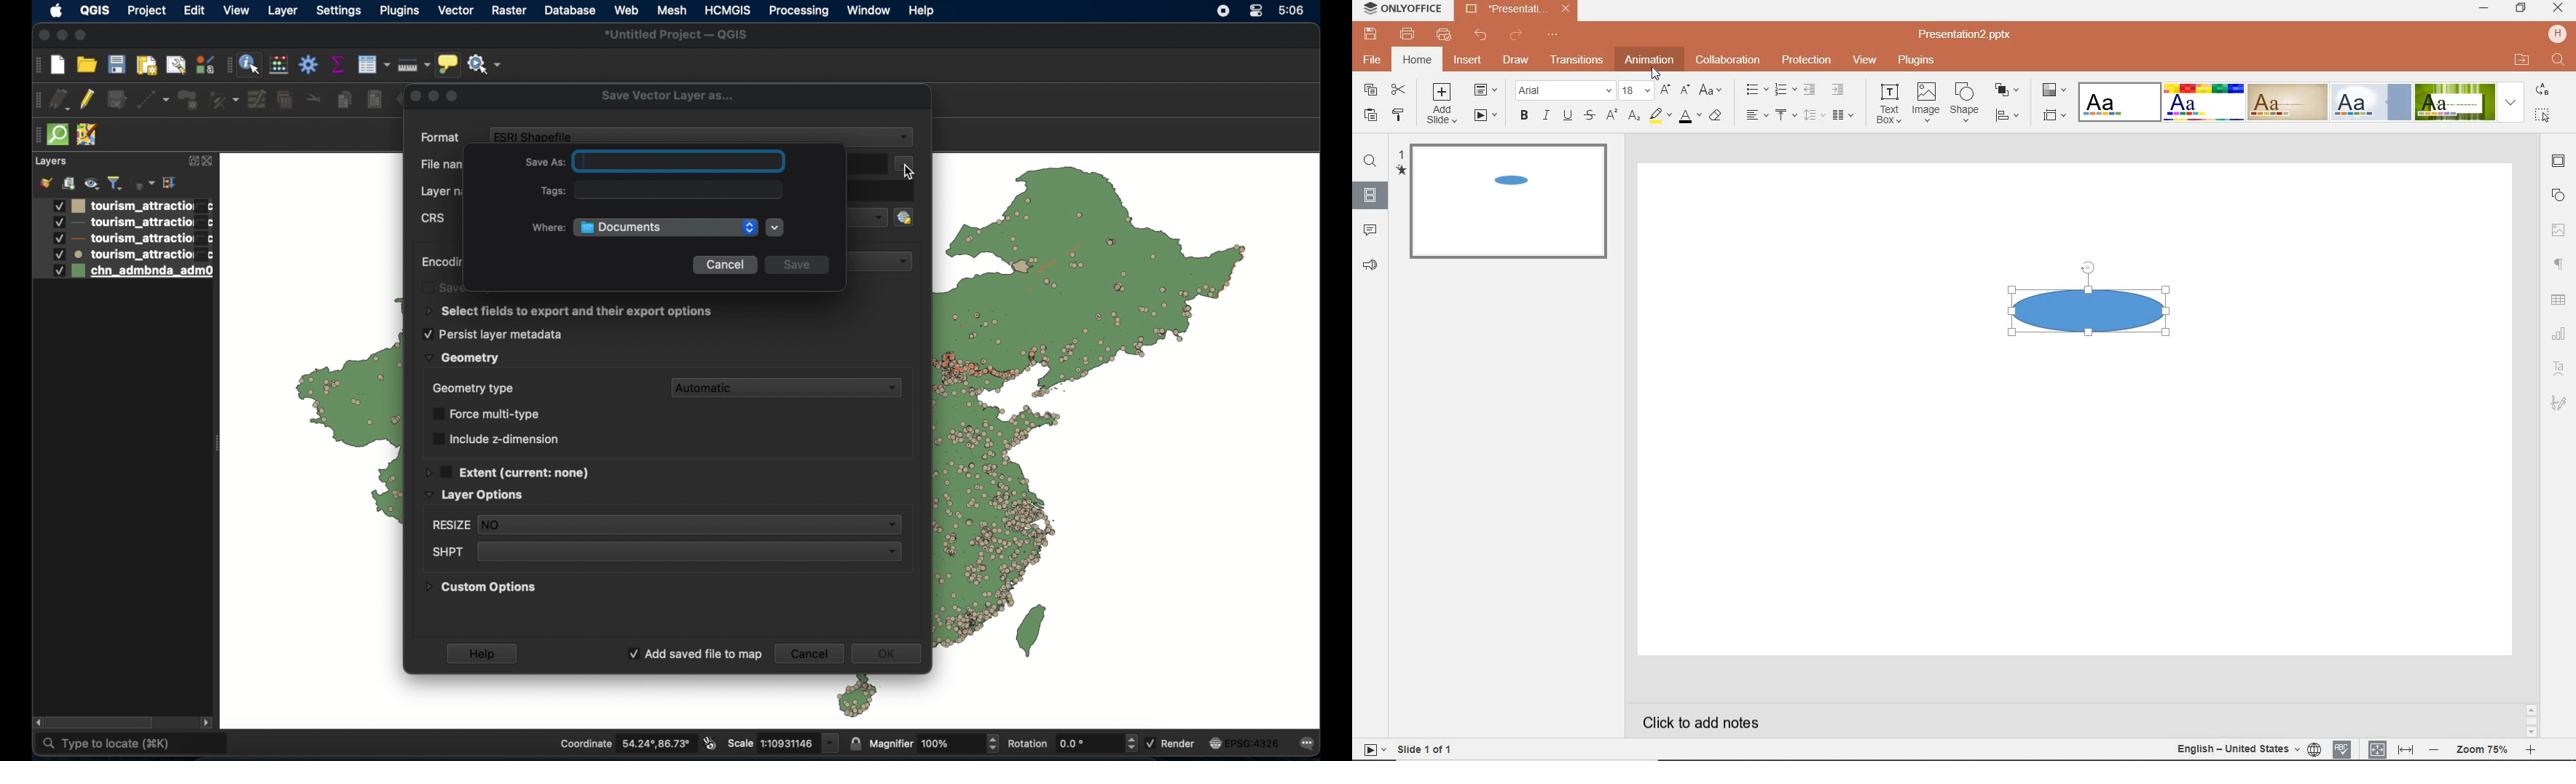 The image size is (2576, 784). I want to click on drag handle, so click(35, 135).